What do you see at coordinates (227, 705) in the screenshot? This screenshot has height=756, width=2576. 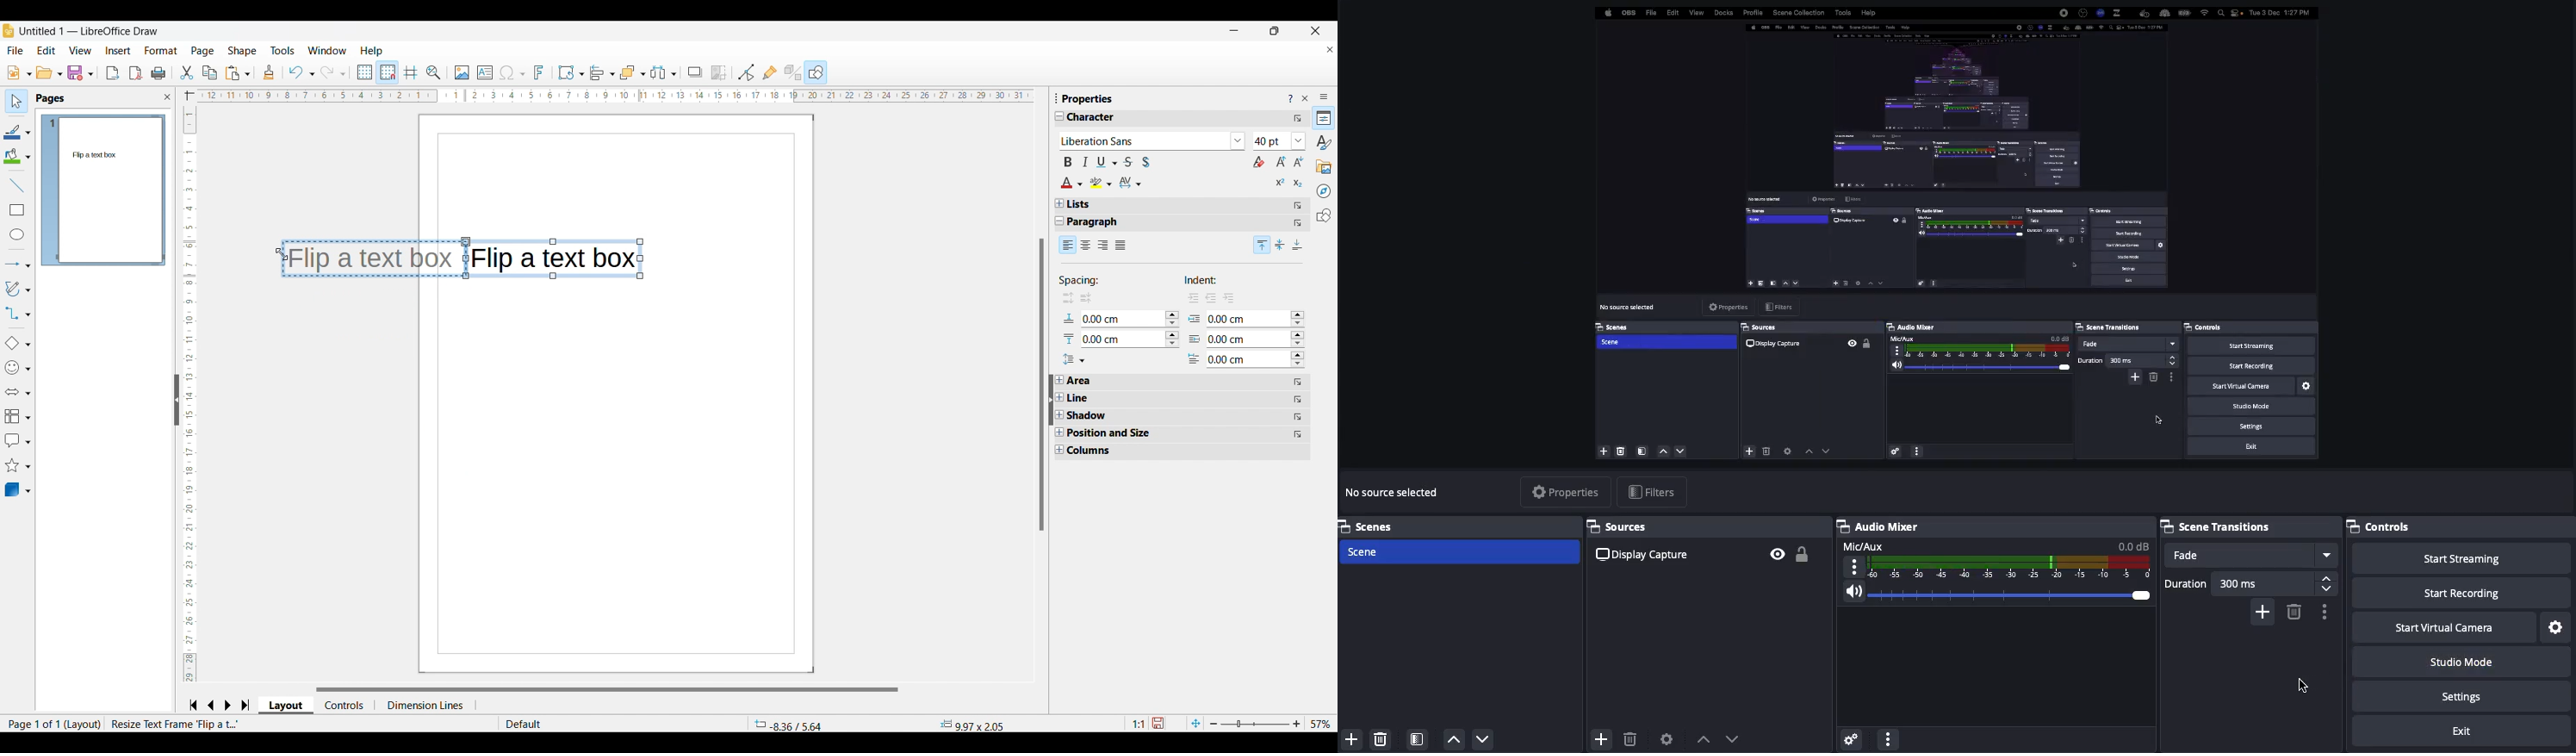 I see `Go to next slide` at bounding box center [227, 705].